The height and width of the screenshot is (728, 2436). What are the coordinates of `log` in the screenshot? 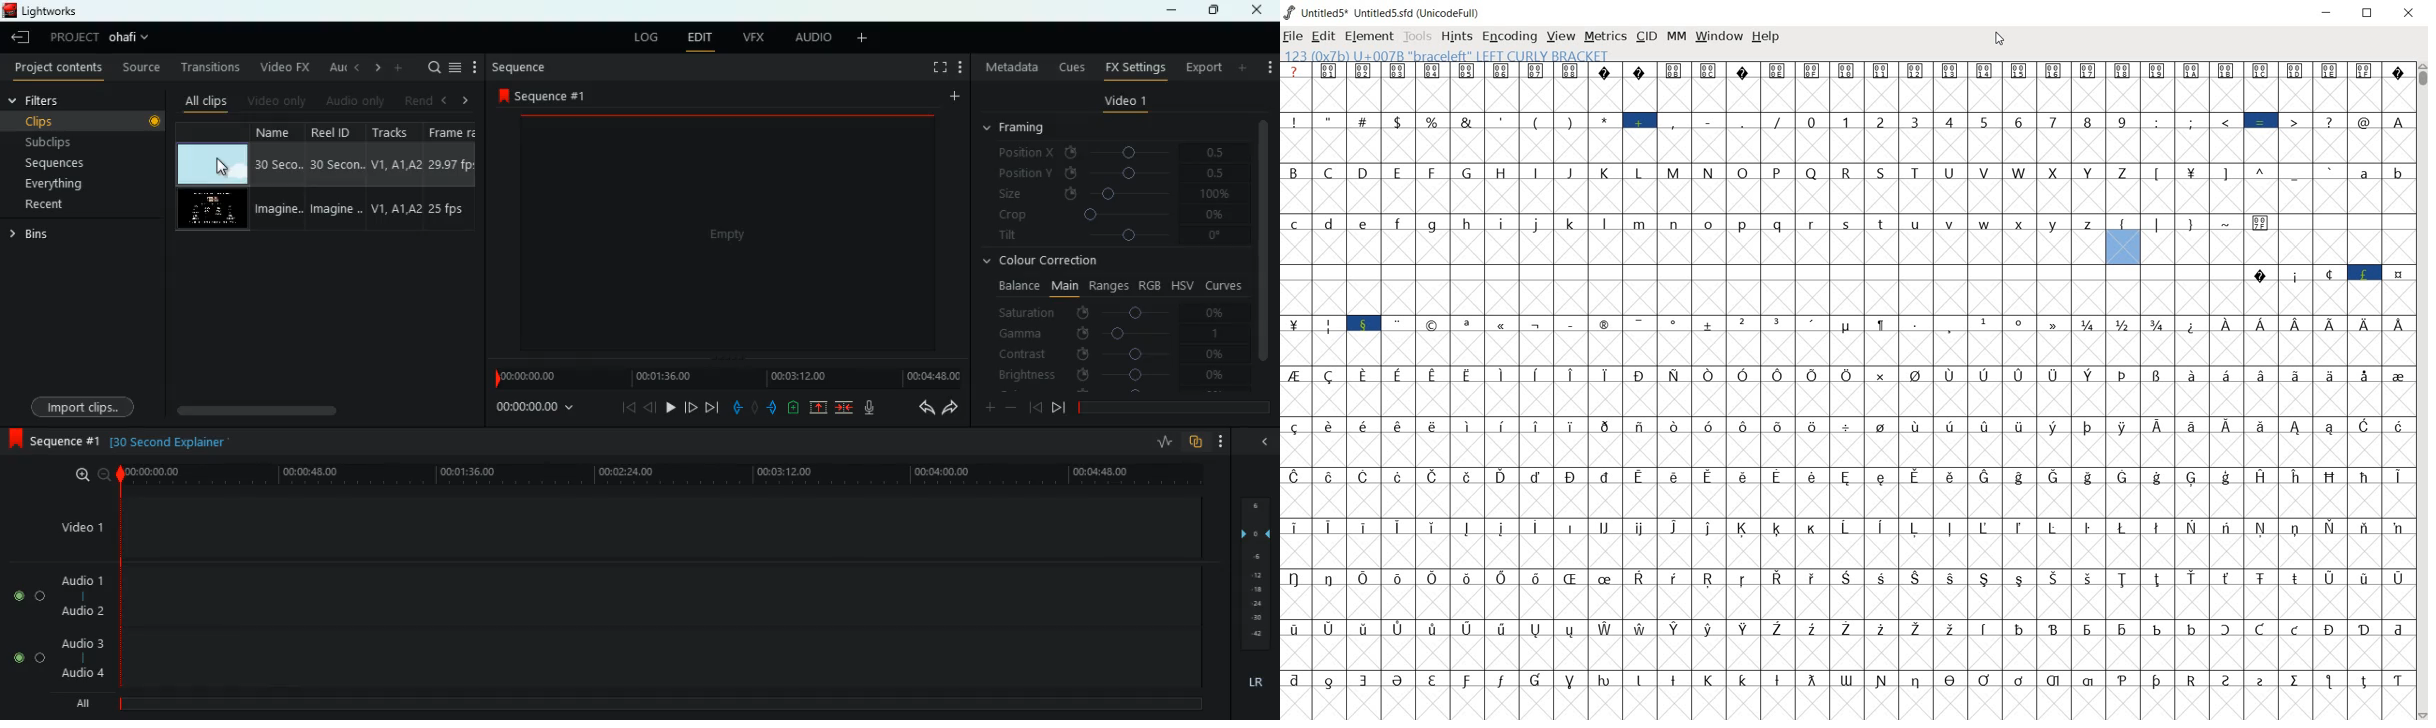 It's located at (642, 40).